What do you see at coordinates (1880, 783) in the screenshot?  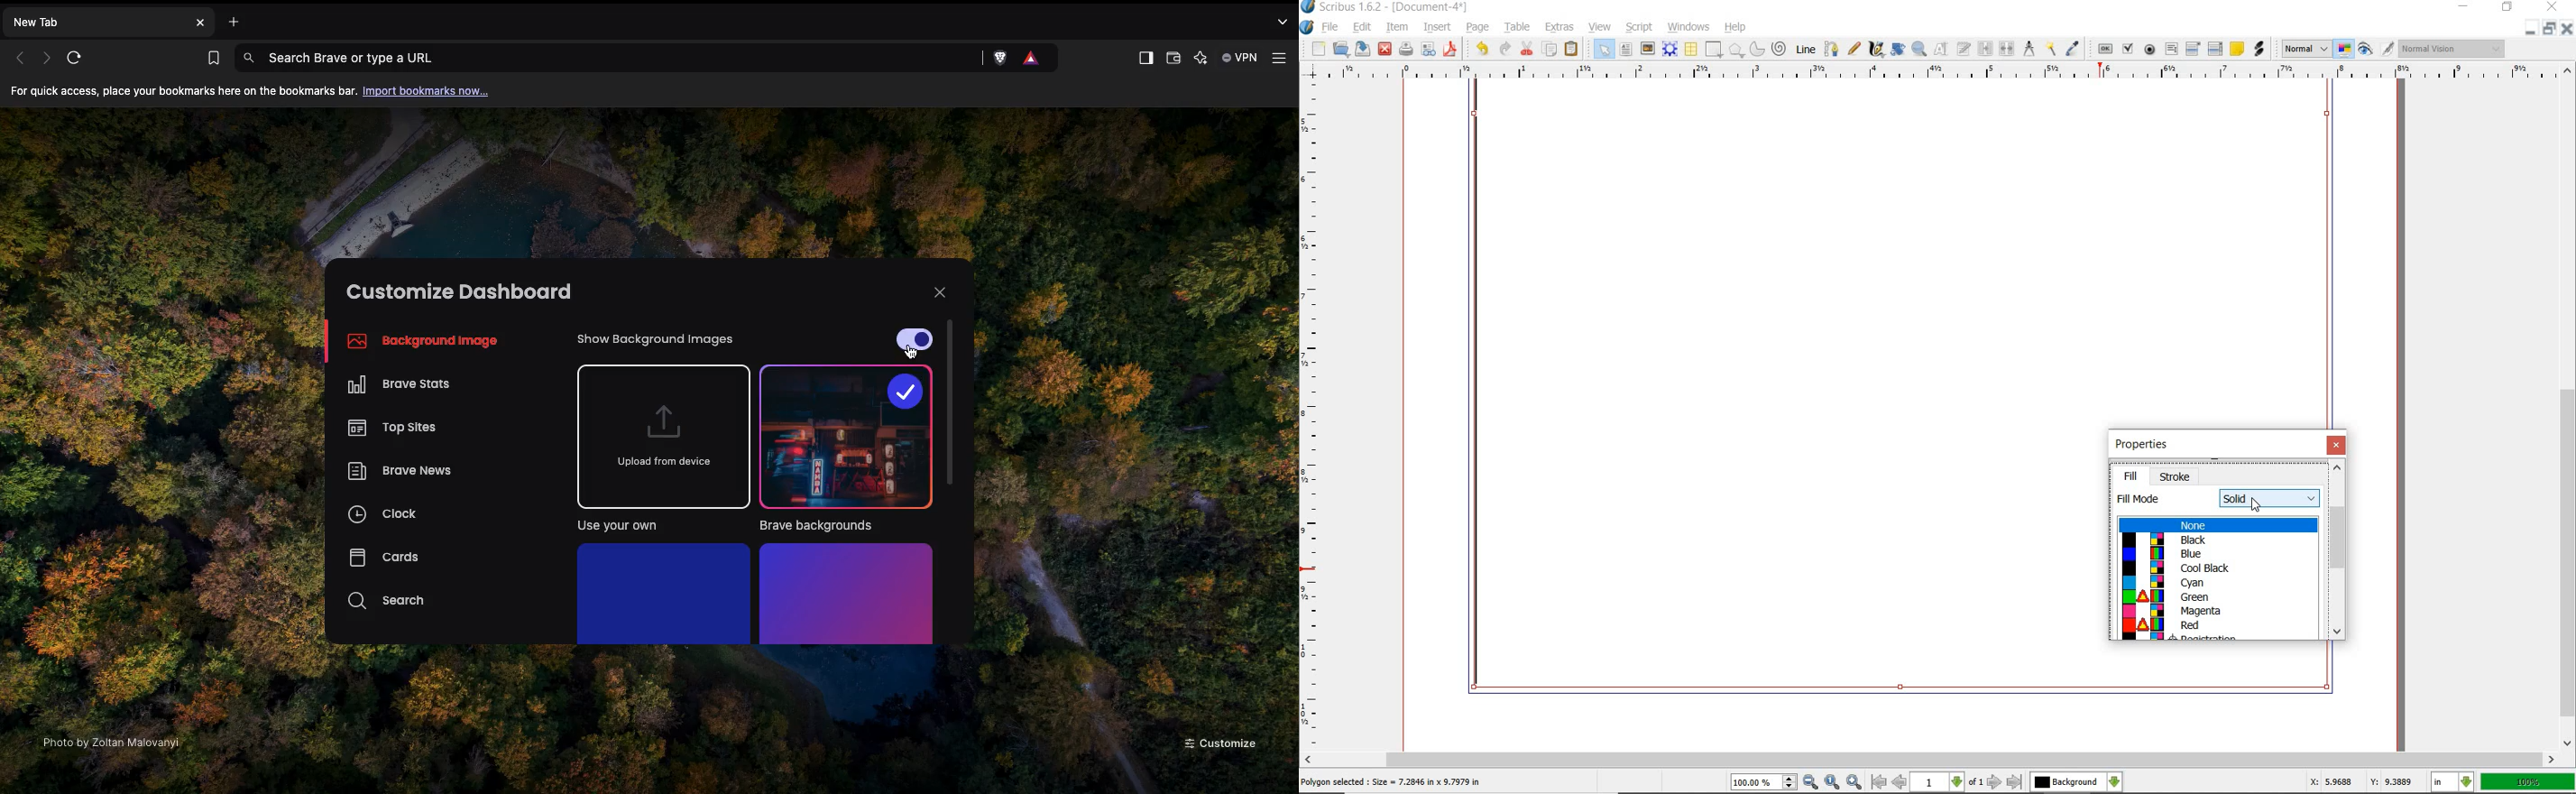 I see `go to first page` at bounding box center [1880, 783].